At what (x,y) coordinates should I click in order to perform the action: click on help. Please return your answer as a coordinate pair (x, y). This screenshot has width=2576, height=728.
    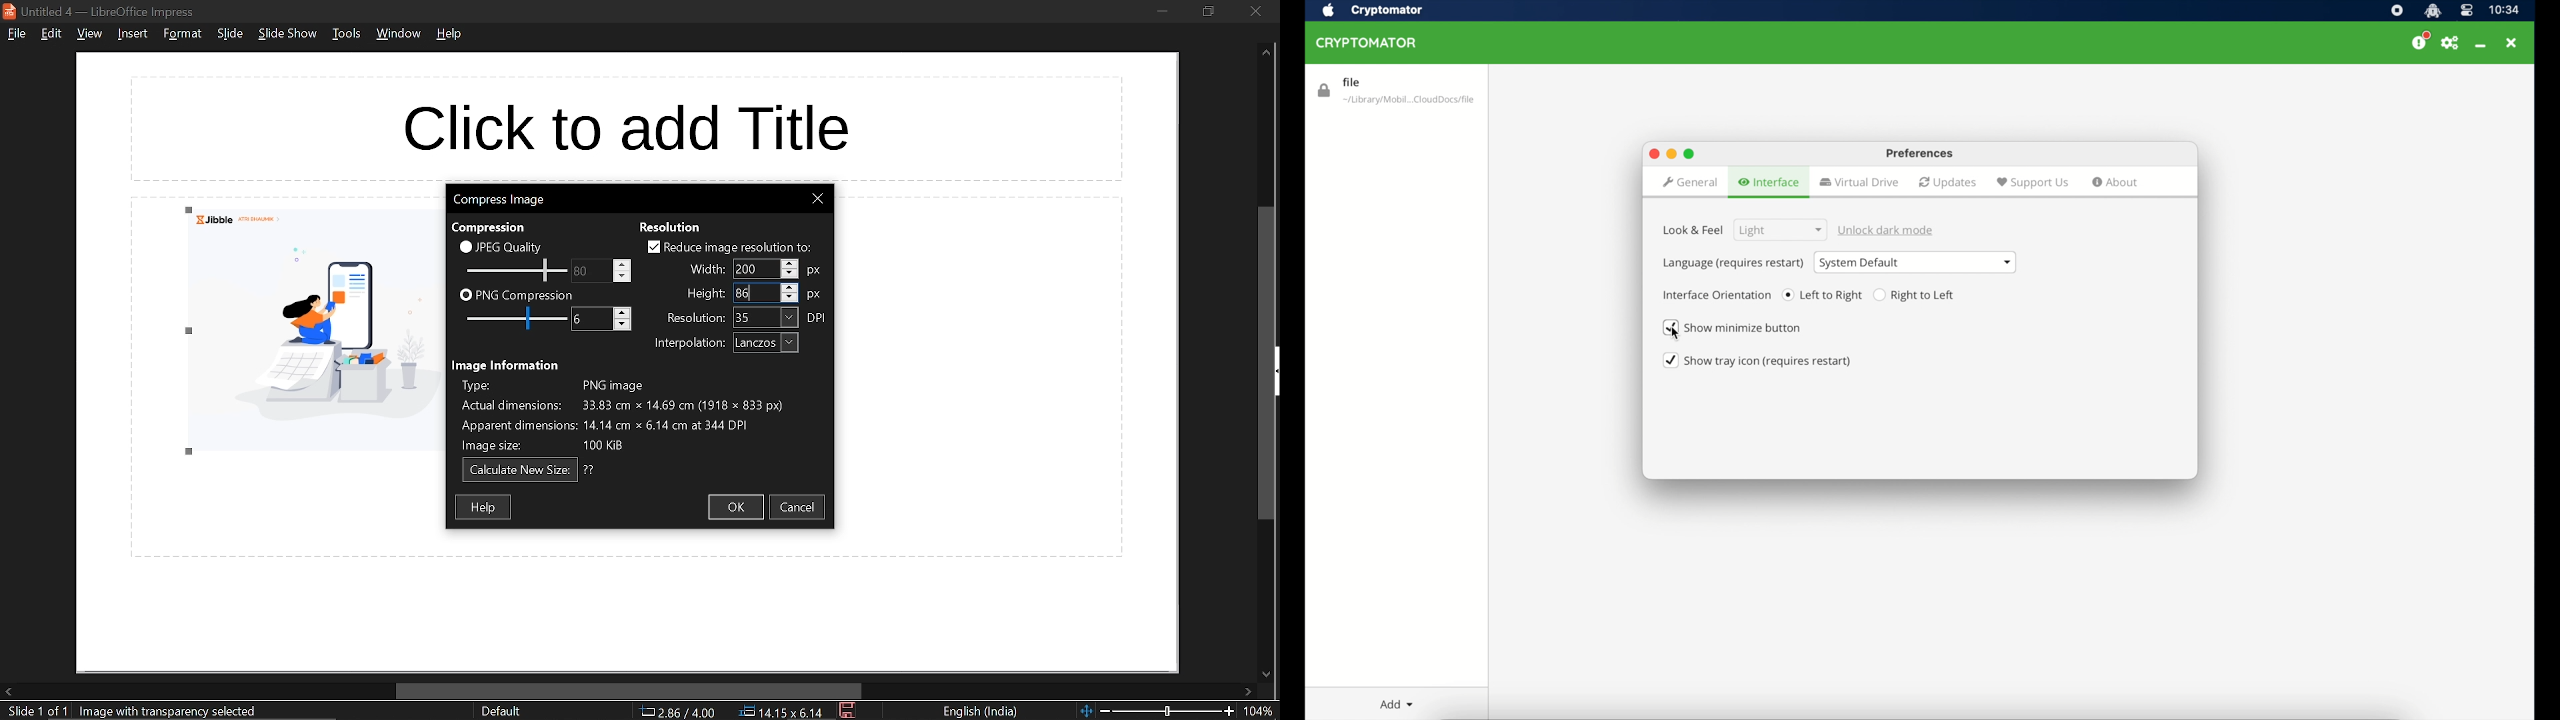
    Looking at the image, I should click on (485, 506).